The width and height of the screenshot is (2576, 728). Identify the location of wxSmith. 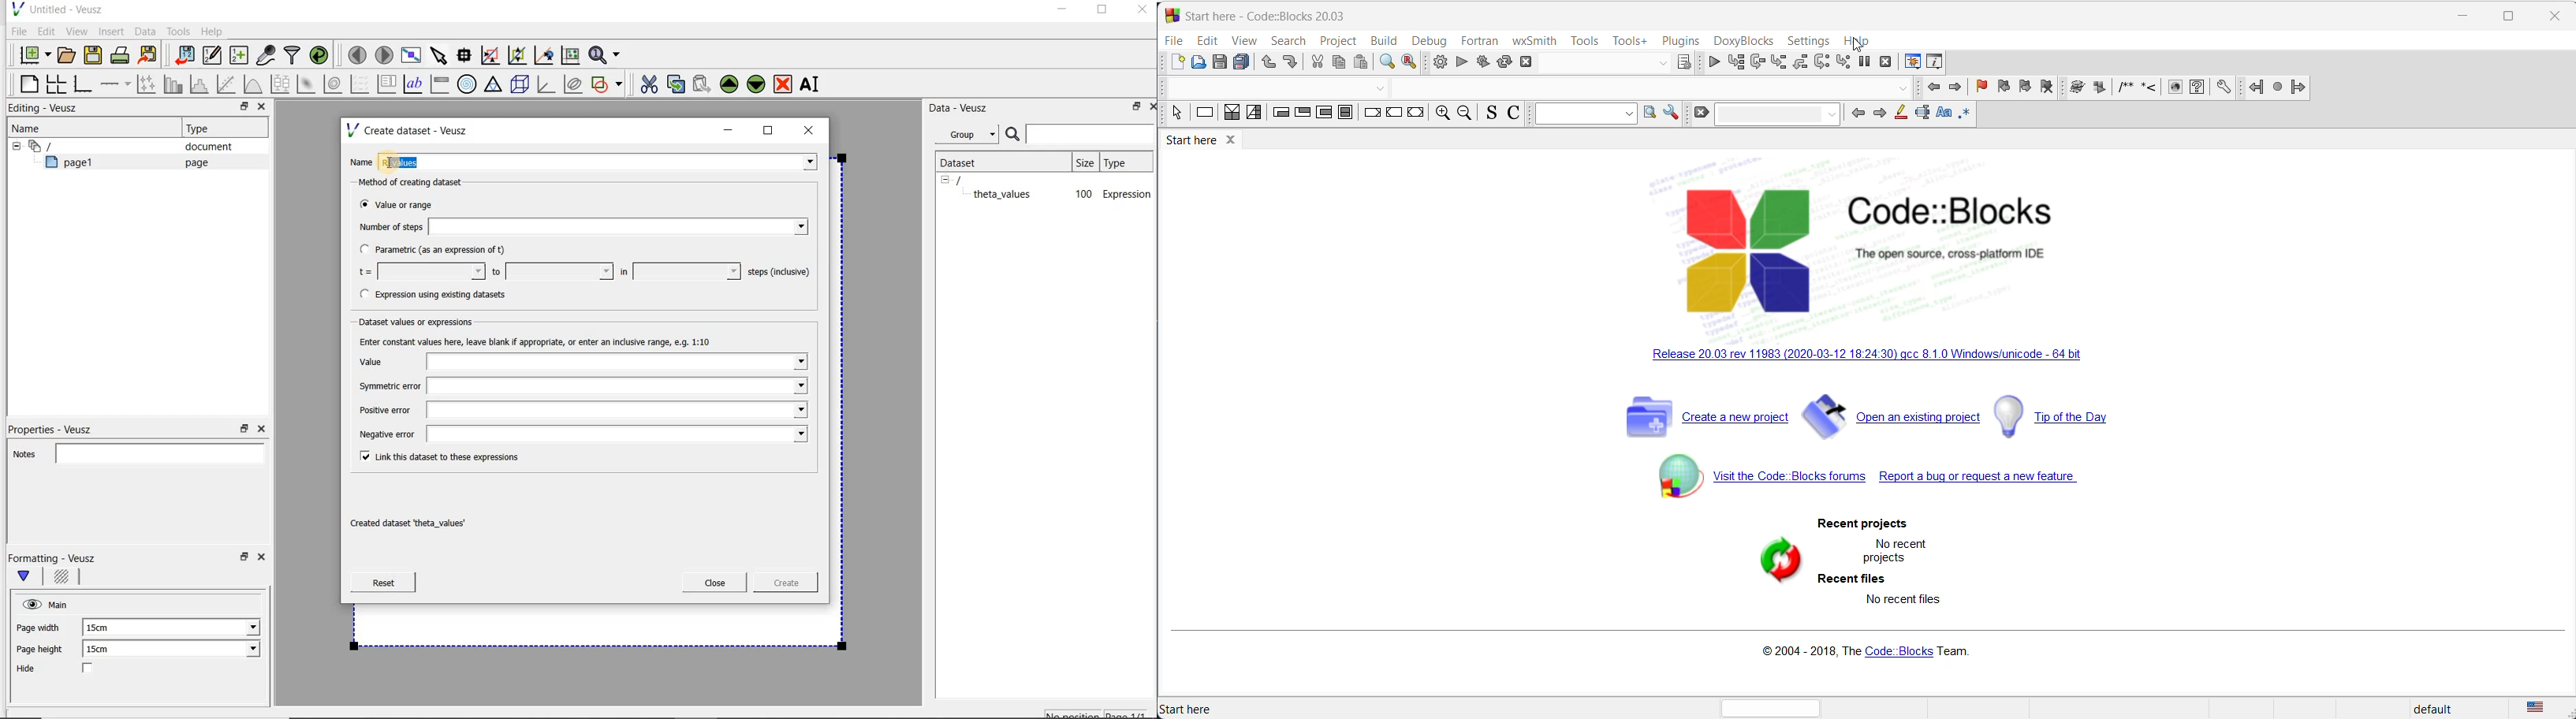
(1534, 40).